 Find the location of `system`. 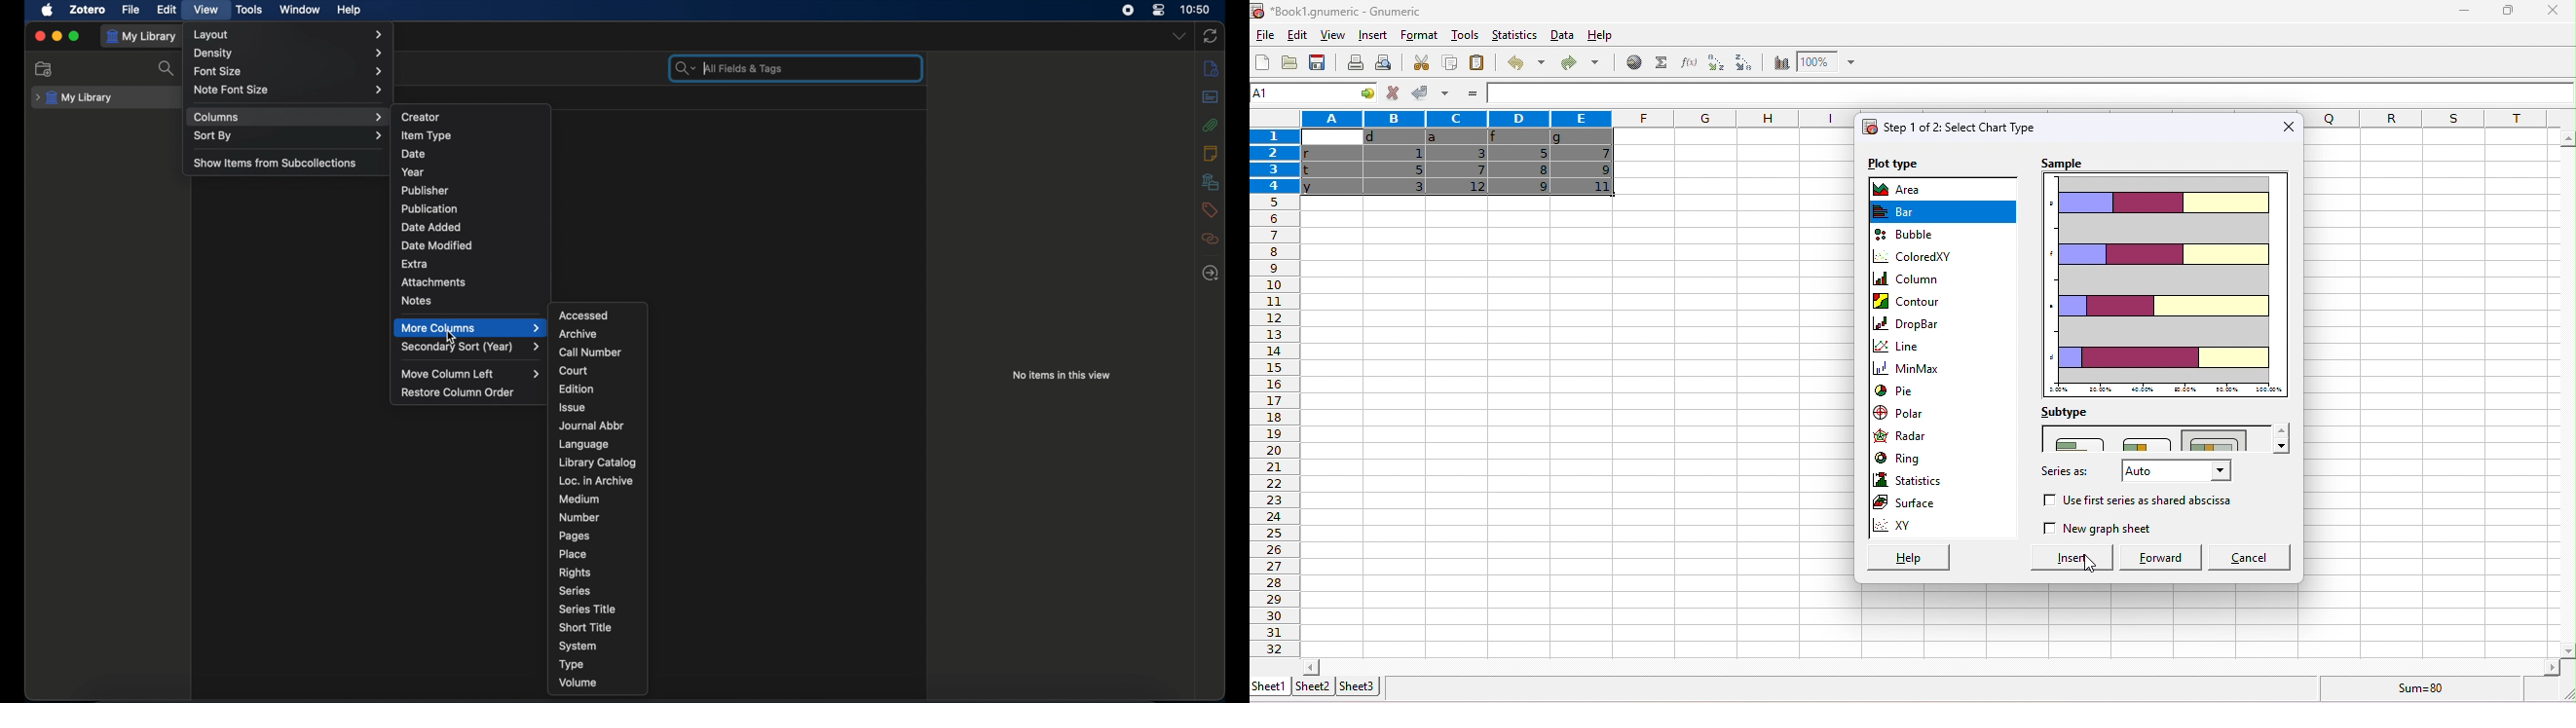

system is located at coordinates (578, 646).